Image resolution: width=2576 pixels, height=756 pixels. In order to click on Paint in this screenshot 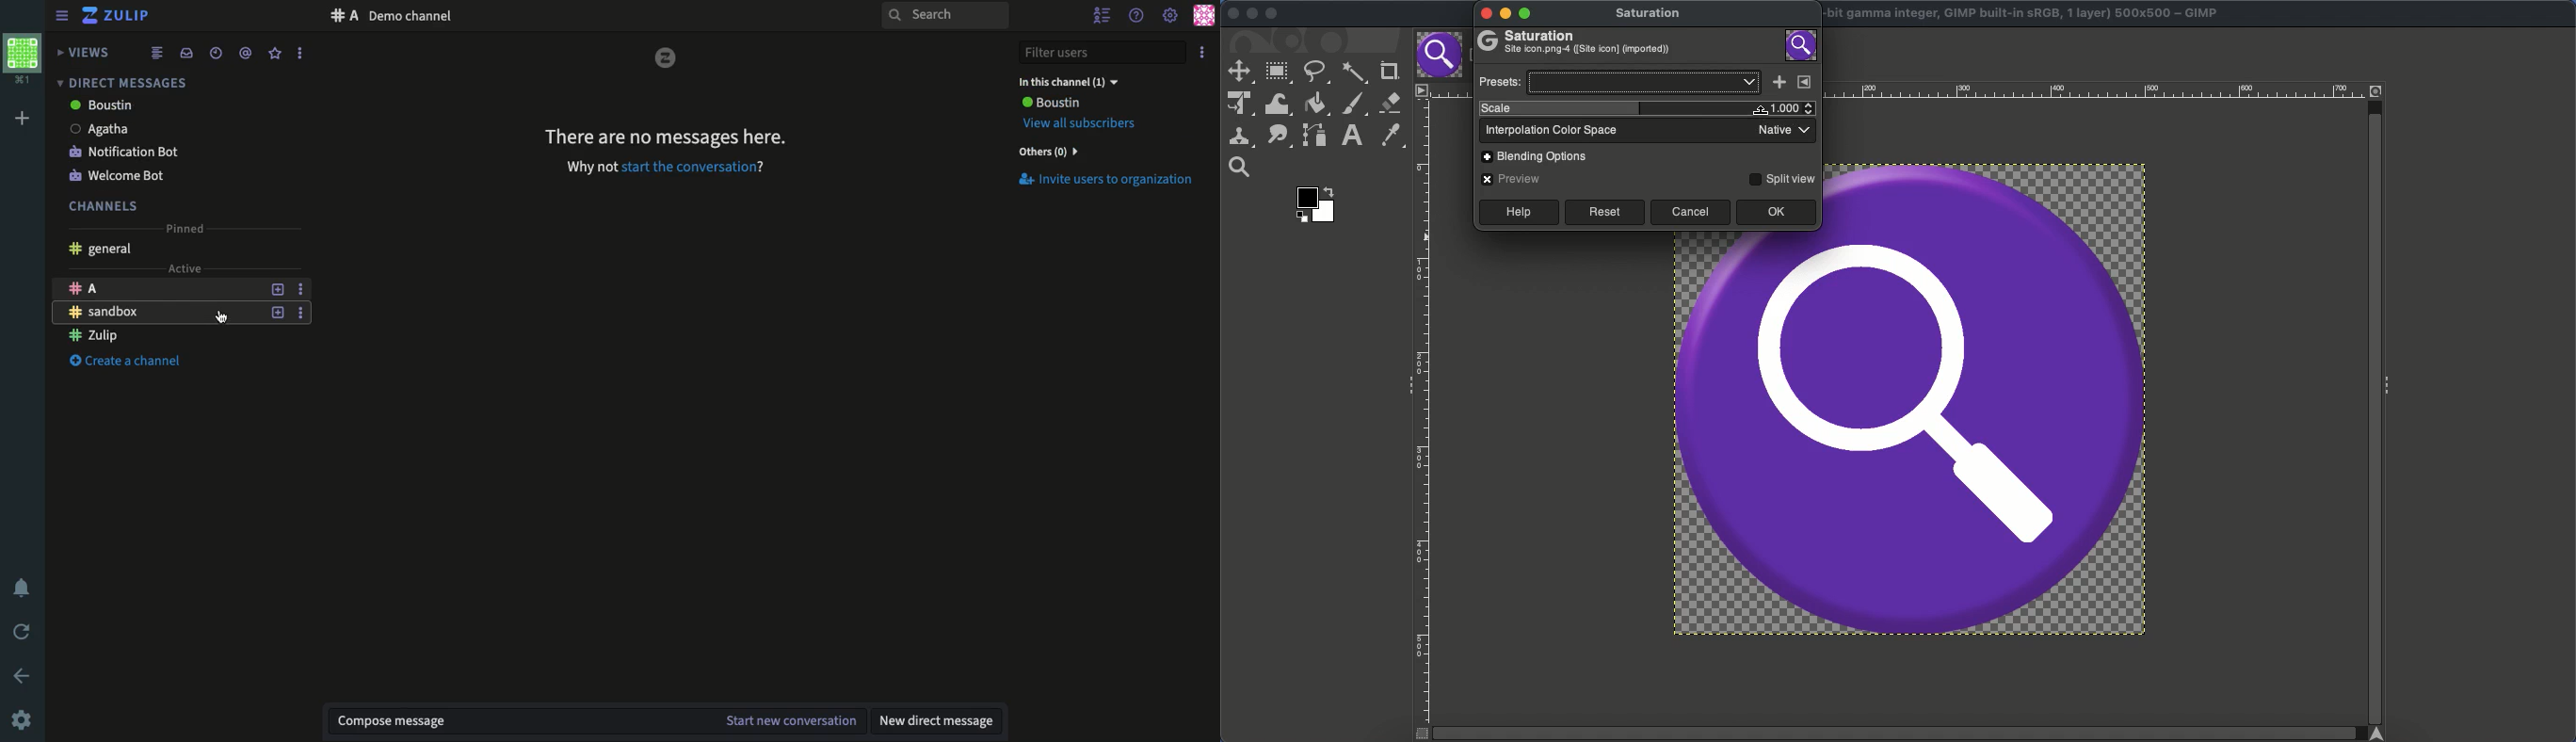, I will do `click(1354, 105)`.